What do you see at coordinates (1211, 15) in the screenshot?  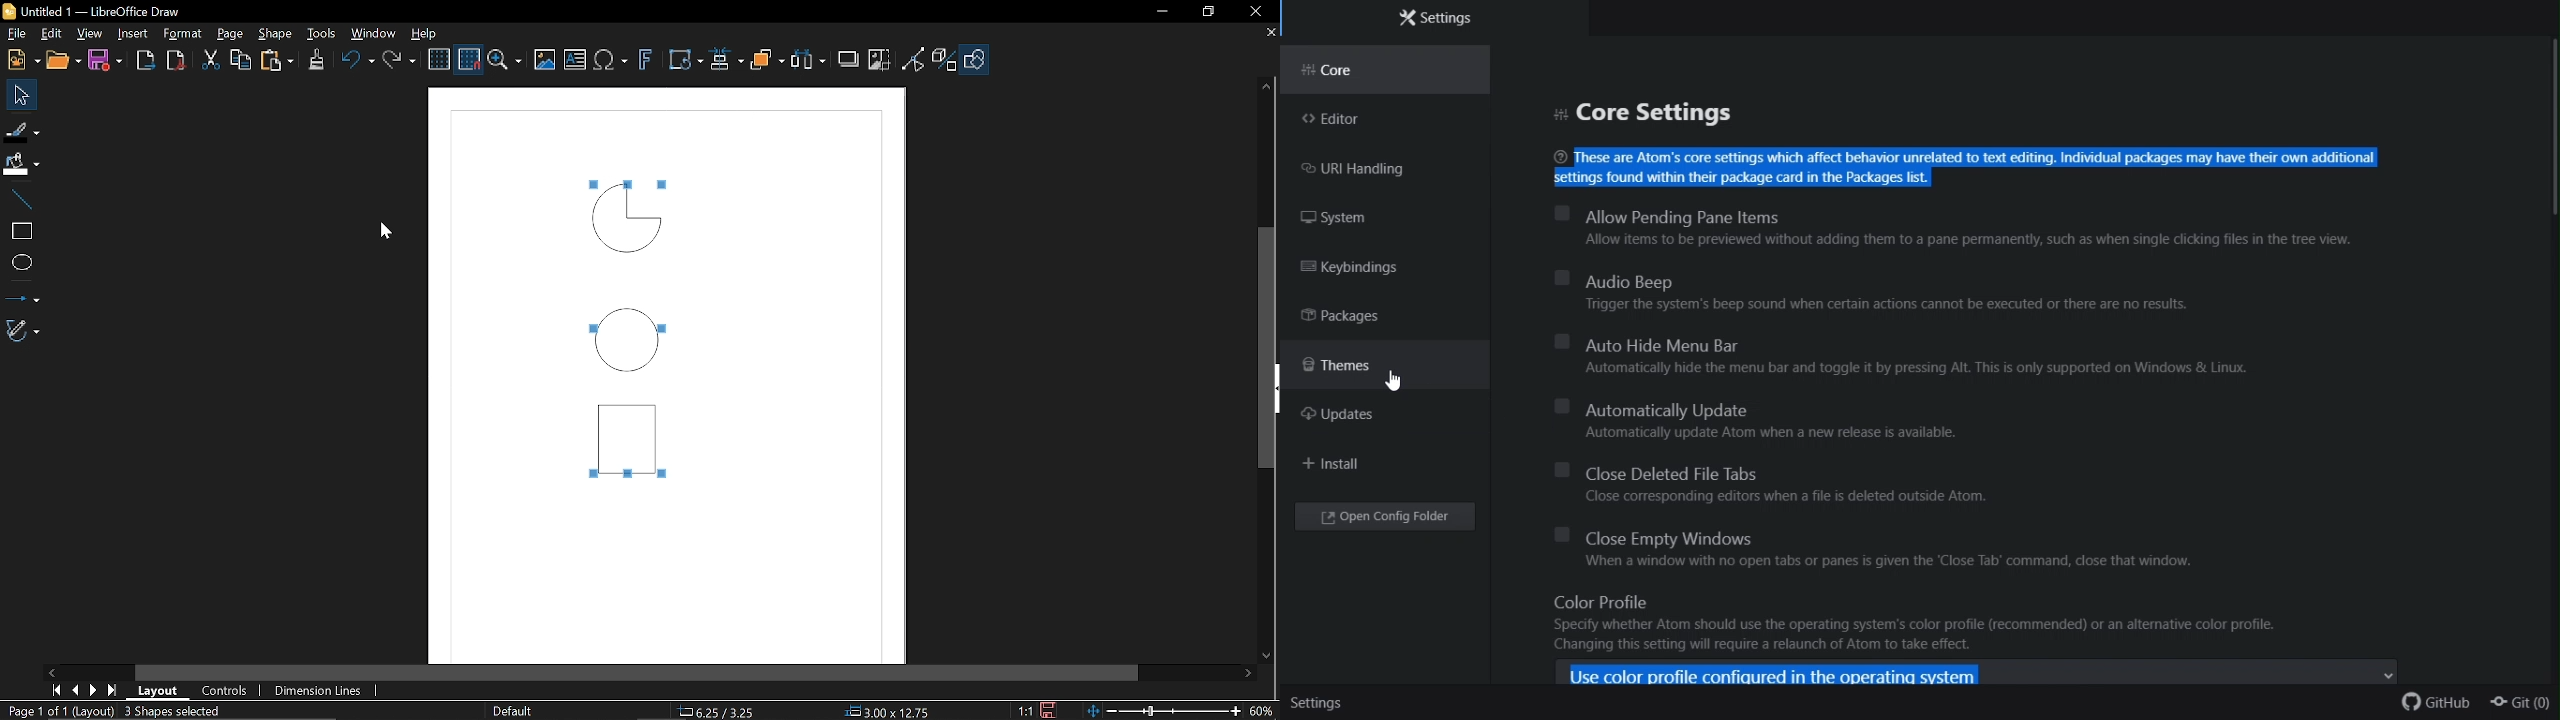 I see `REstore down` at bounding box center [1211, 15].